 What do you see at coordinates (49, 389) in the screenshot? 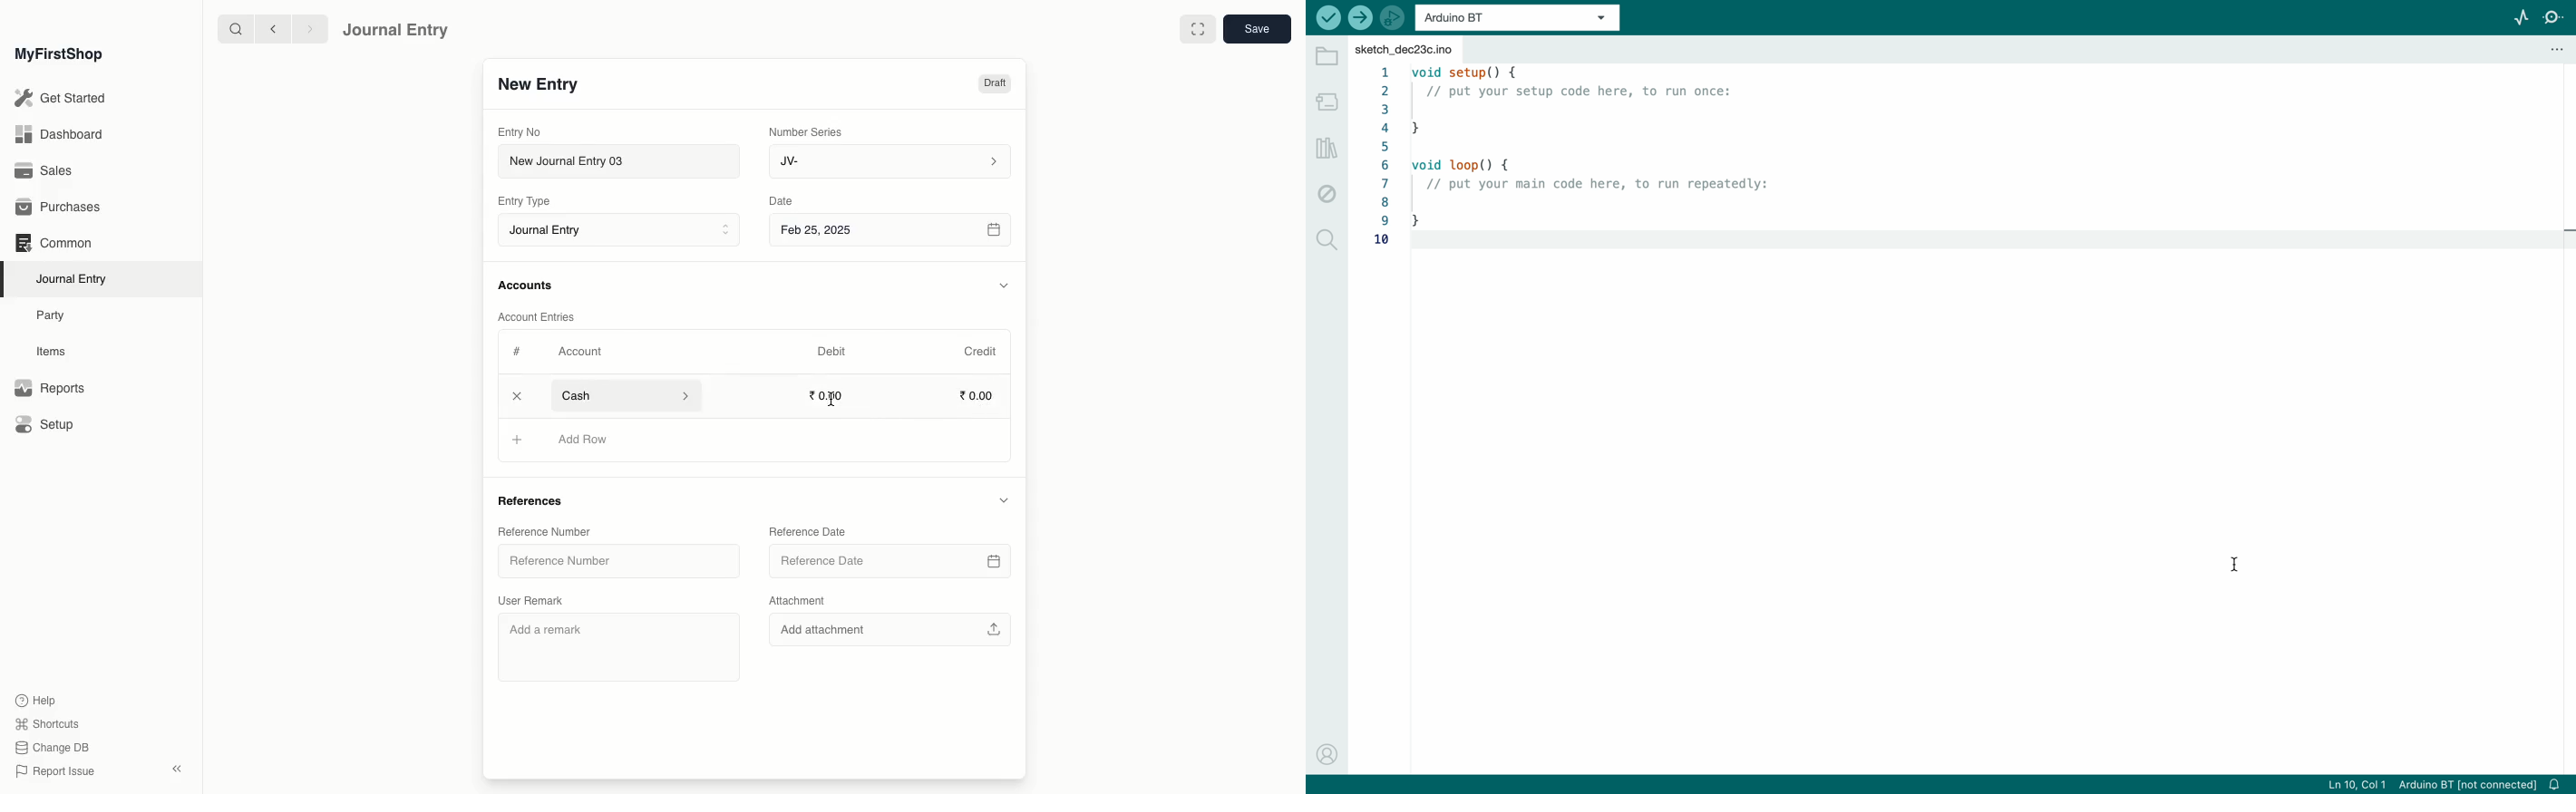
I see `Reports` at bounding box center [49, 389].